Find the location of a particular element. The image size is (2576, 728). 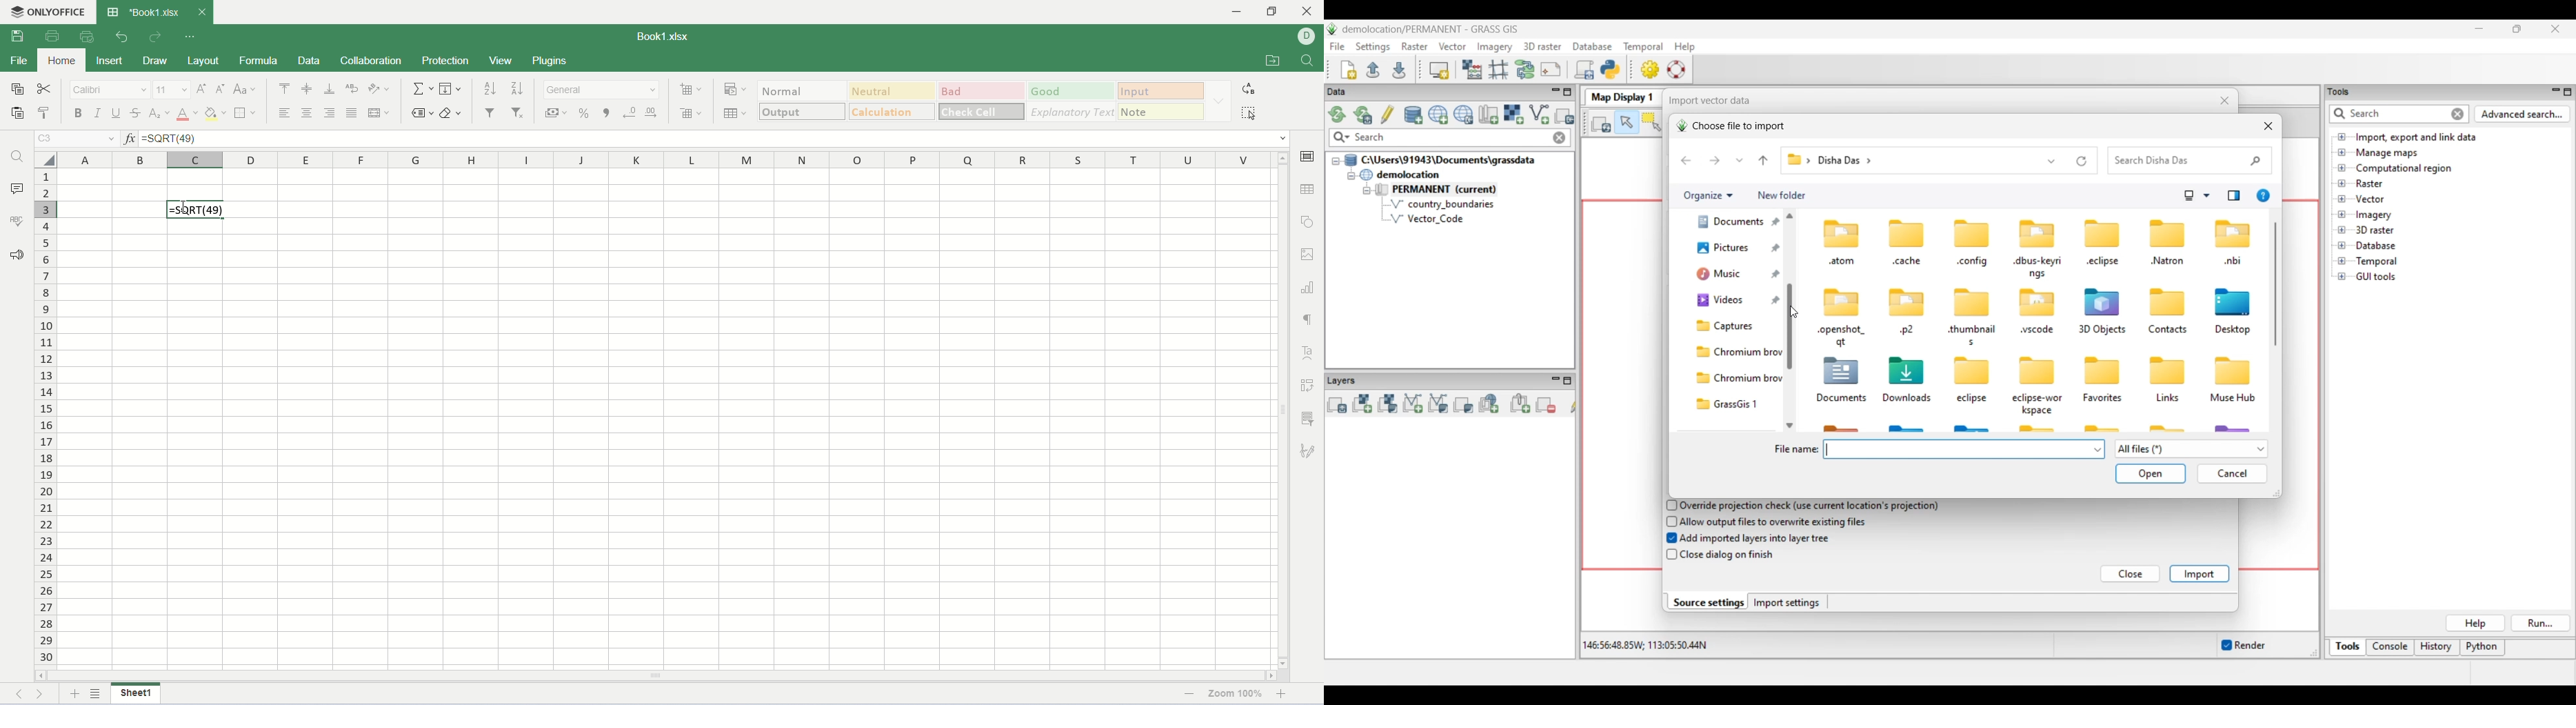

good is located at coordinates (1071, 91).